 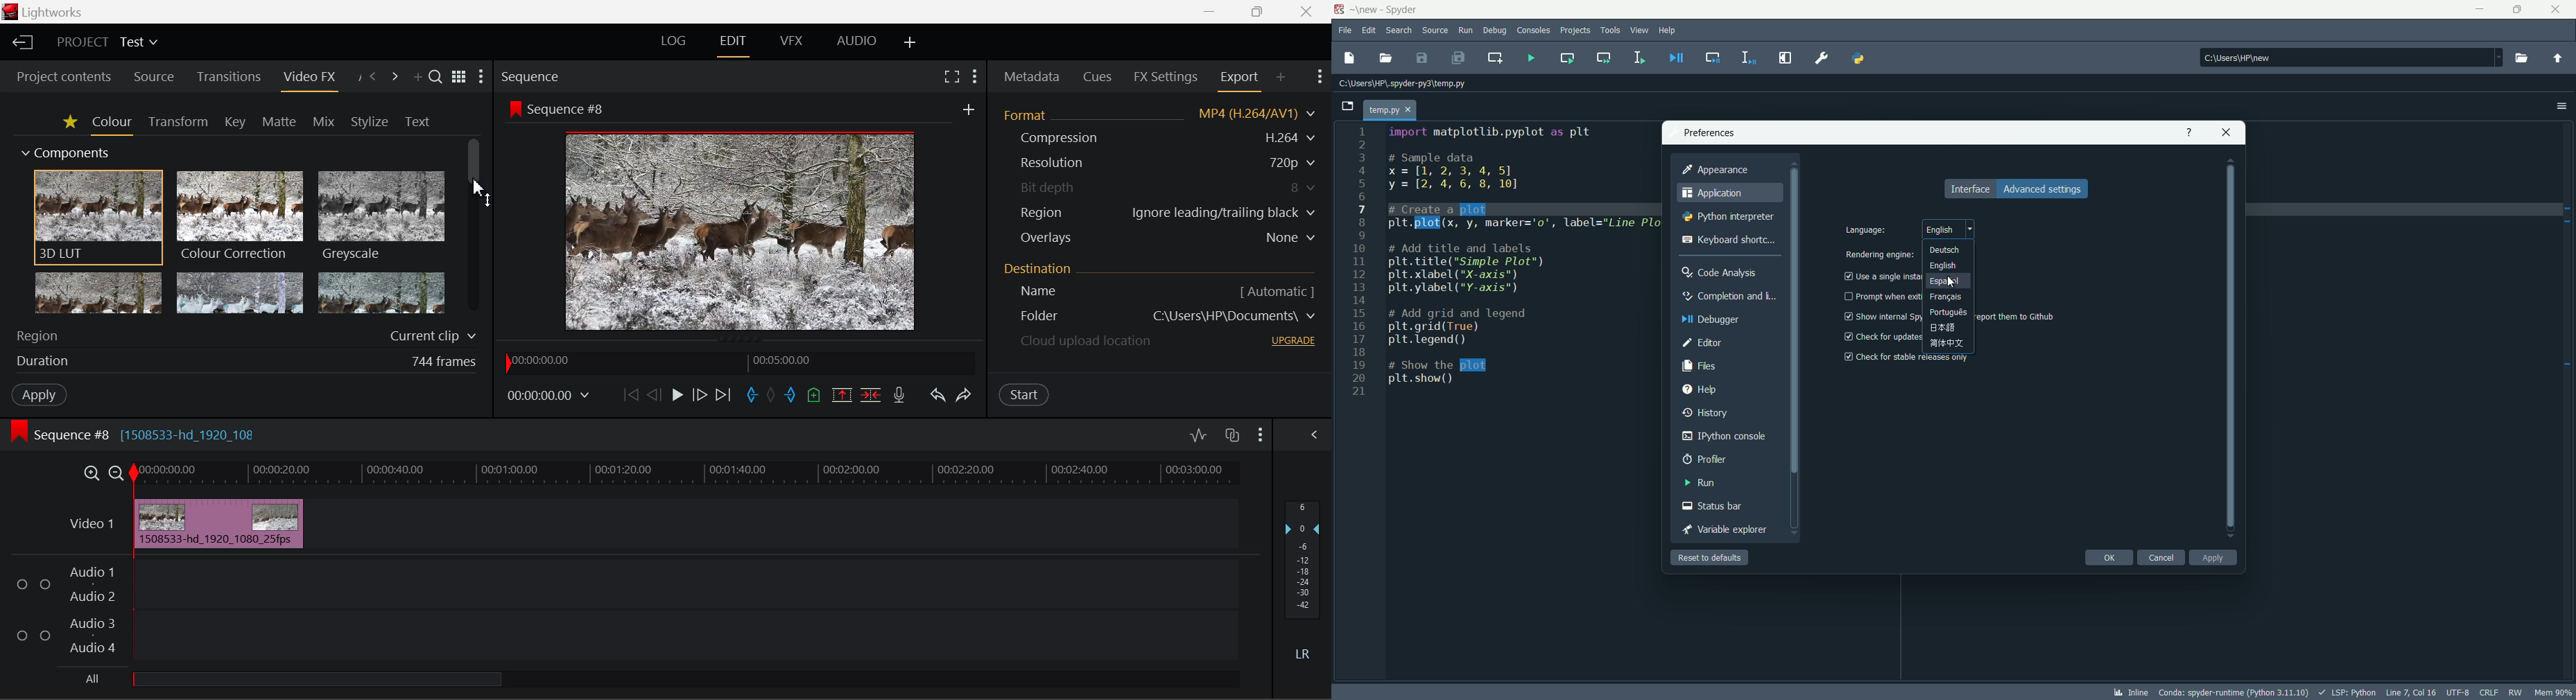 What do you see at coordinates (1496, 30) in the screenshot?
I see `debug` at bounding box center [1496, 30].